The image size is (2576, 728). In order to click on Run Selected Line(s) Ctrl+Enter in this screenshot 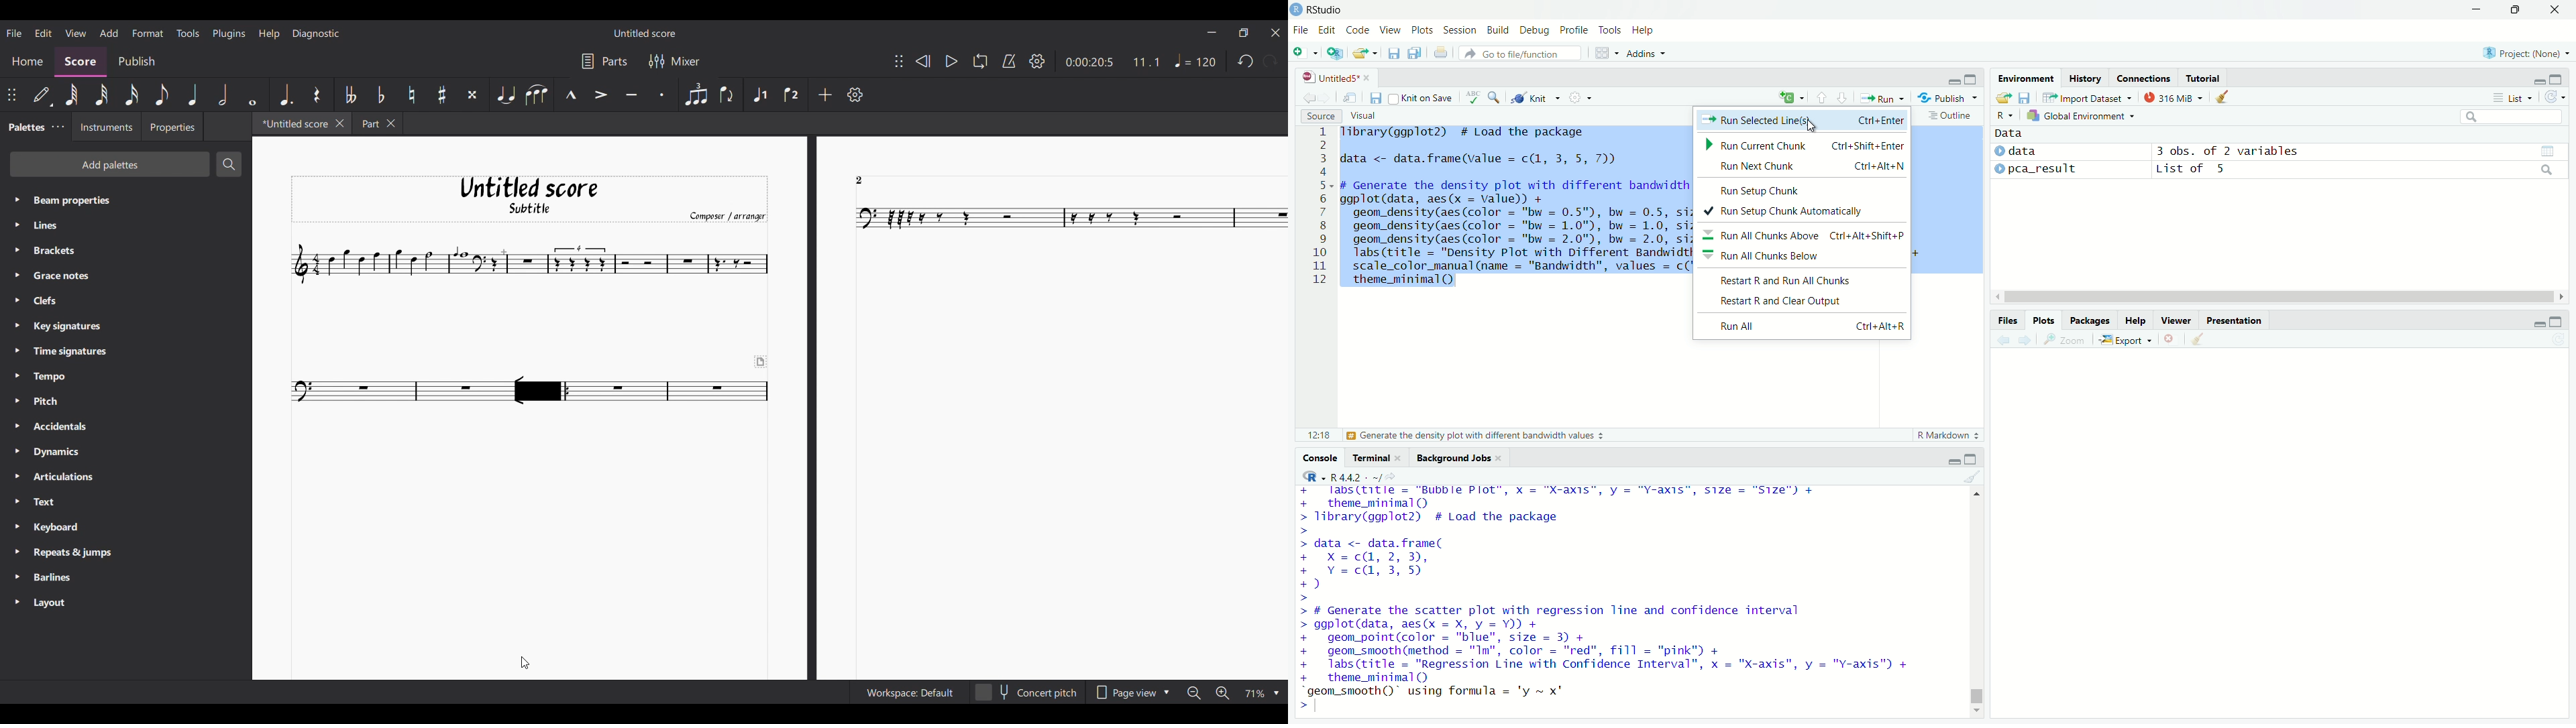, I will do `click(1803, 121)`.